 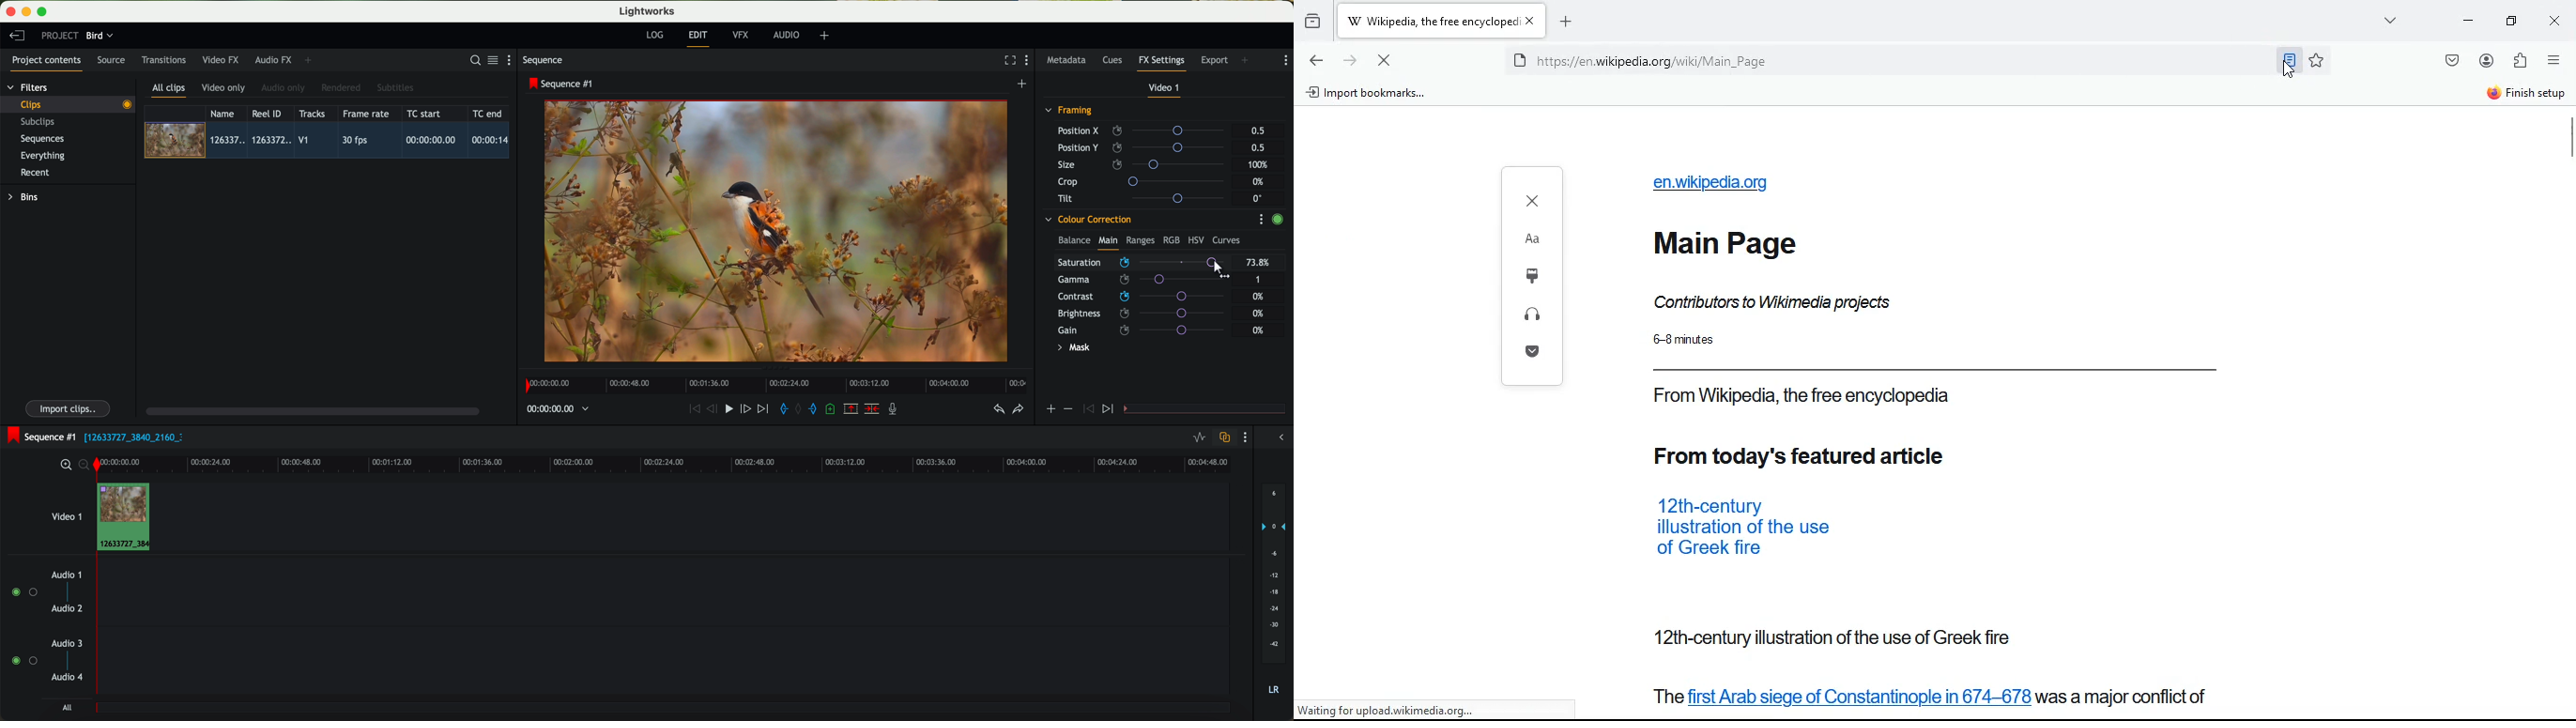 I want to click on nudge one frame foward, so click(x=747, y=409).